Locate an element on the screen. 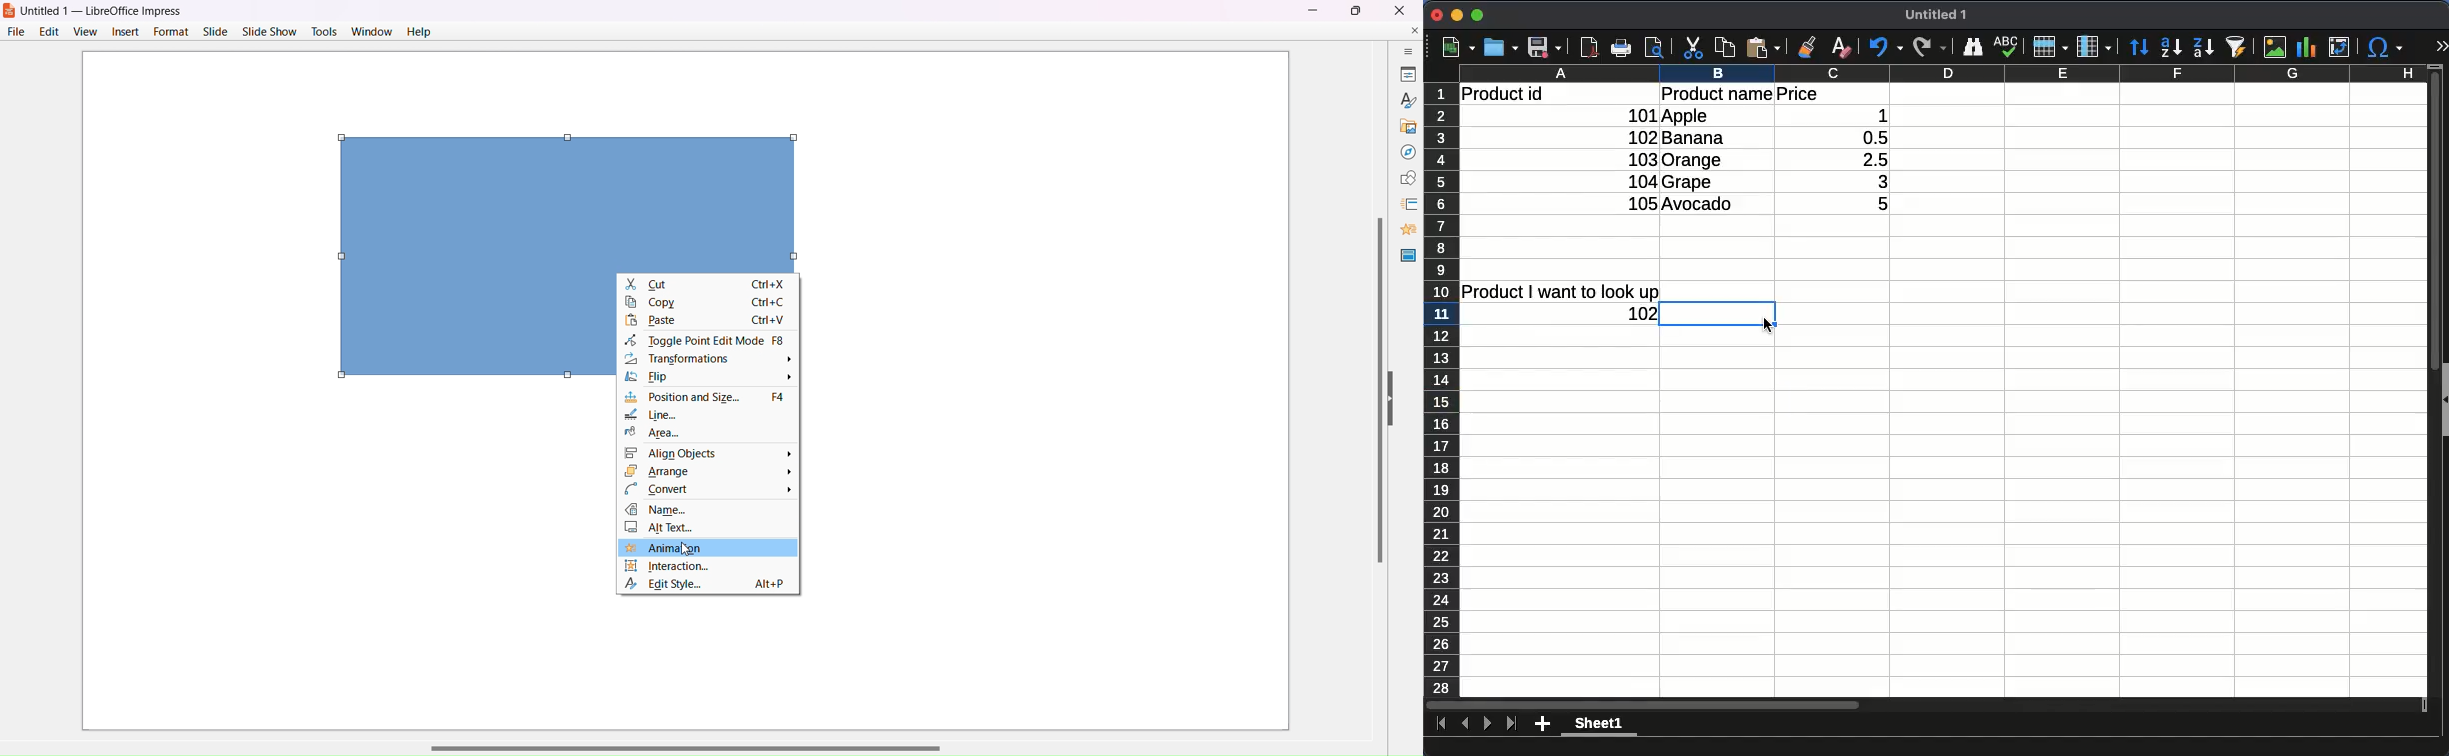 The width and height of the screenshot is (2464, 756). Transformations is located at coordinates (707, 359).